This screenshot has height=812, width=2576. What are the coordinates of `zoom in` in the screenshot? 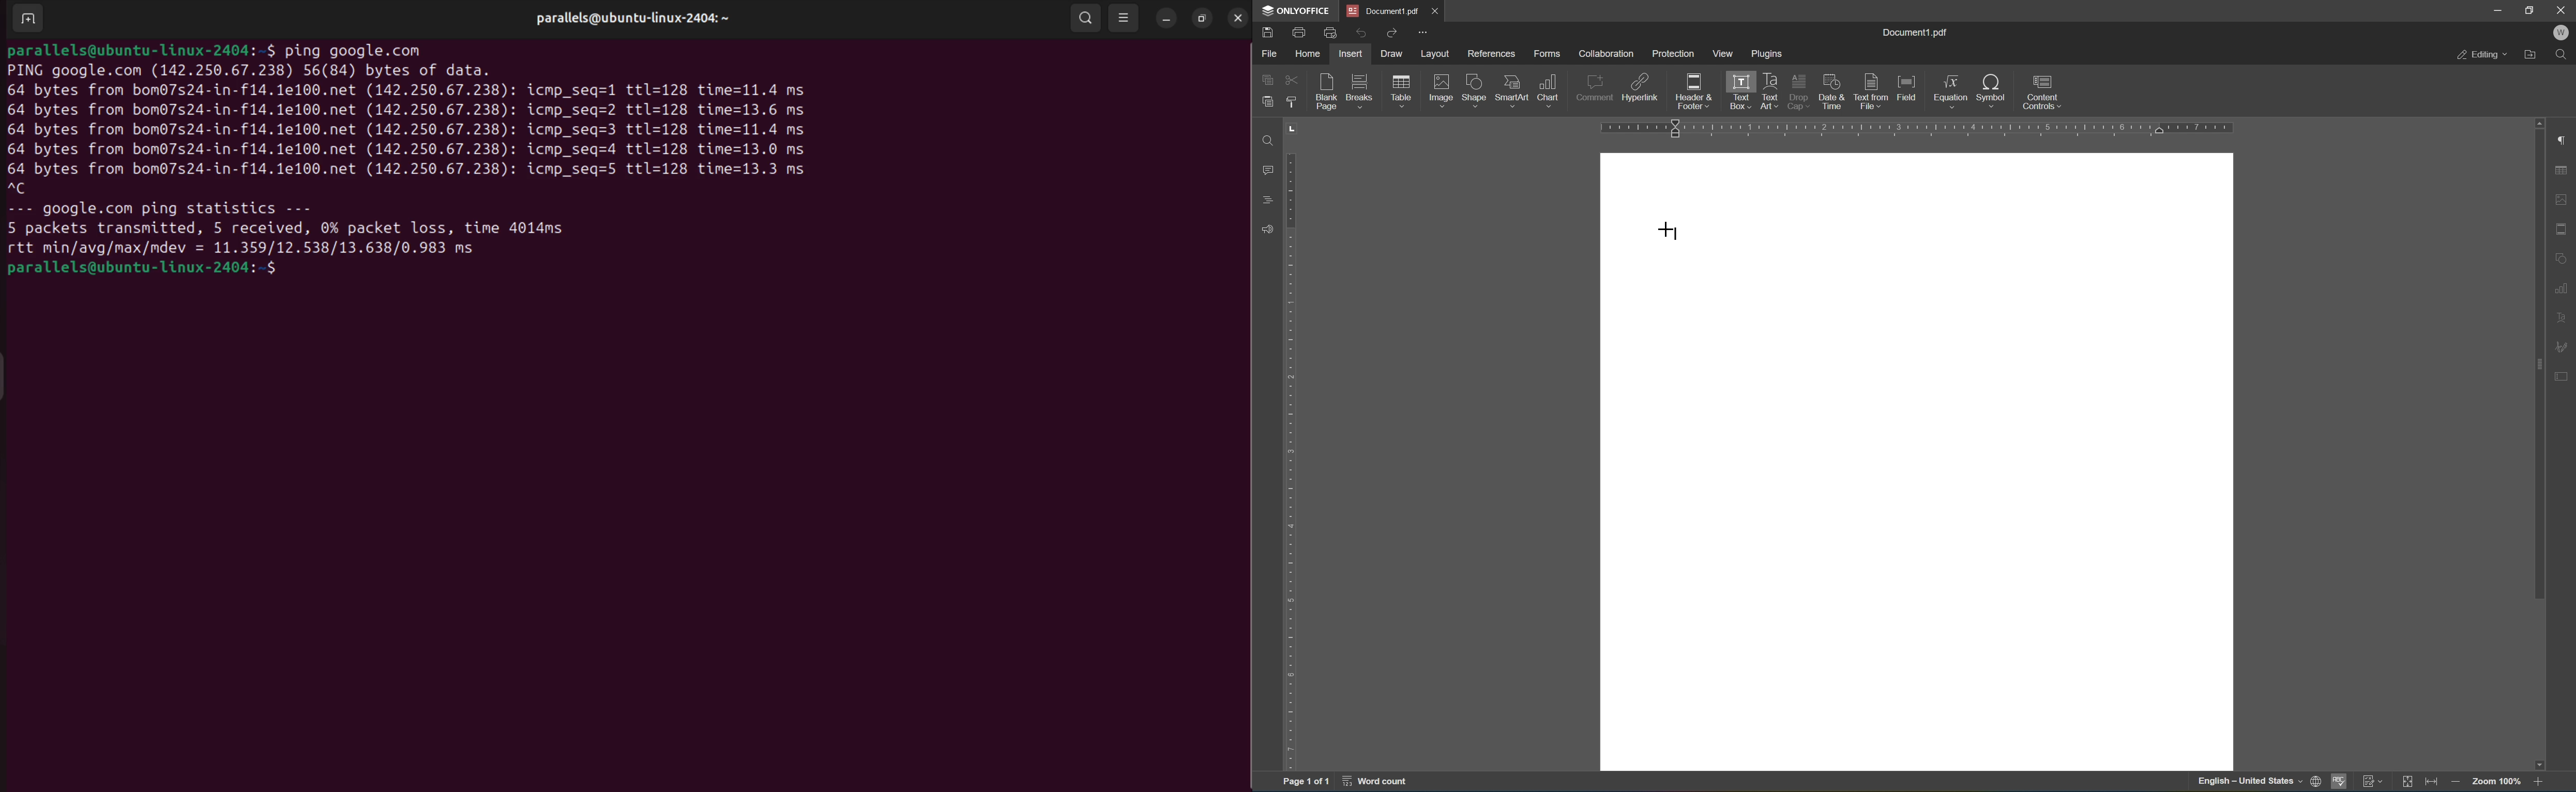 It's located at (2538, 782).